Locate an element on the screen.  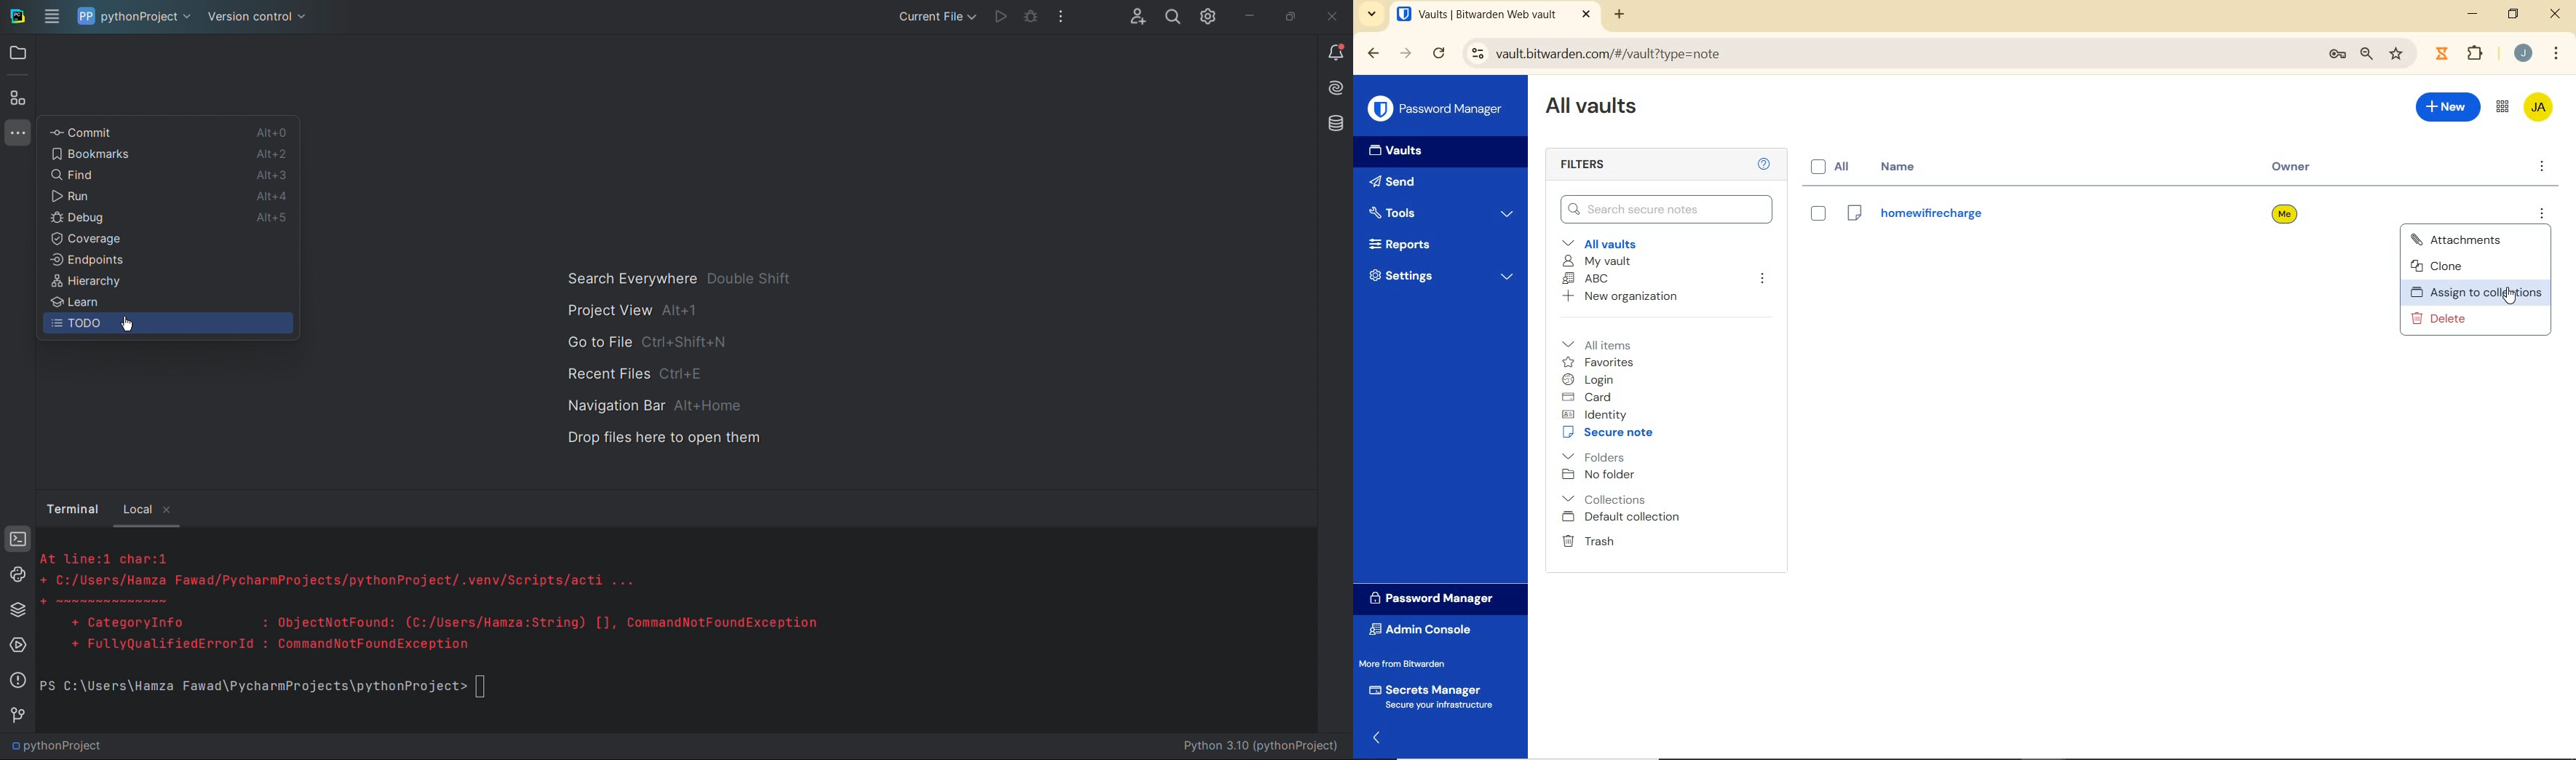
Admin Console is located at coordinates (1428, 629).